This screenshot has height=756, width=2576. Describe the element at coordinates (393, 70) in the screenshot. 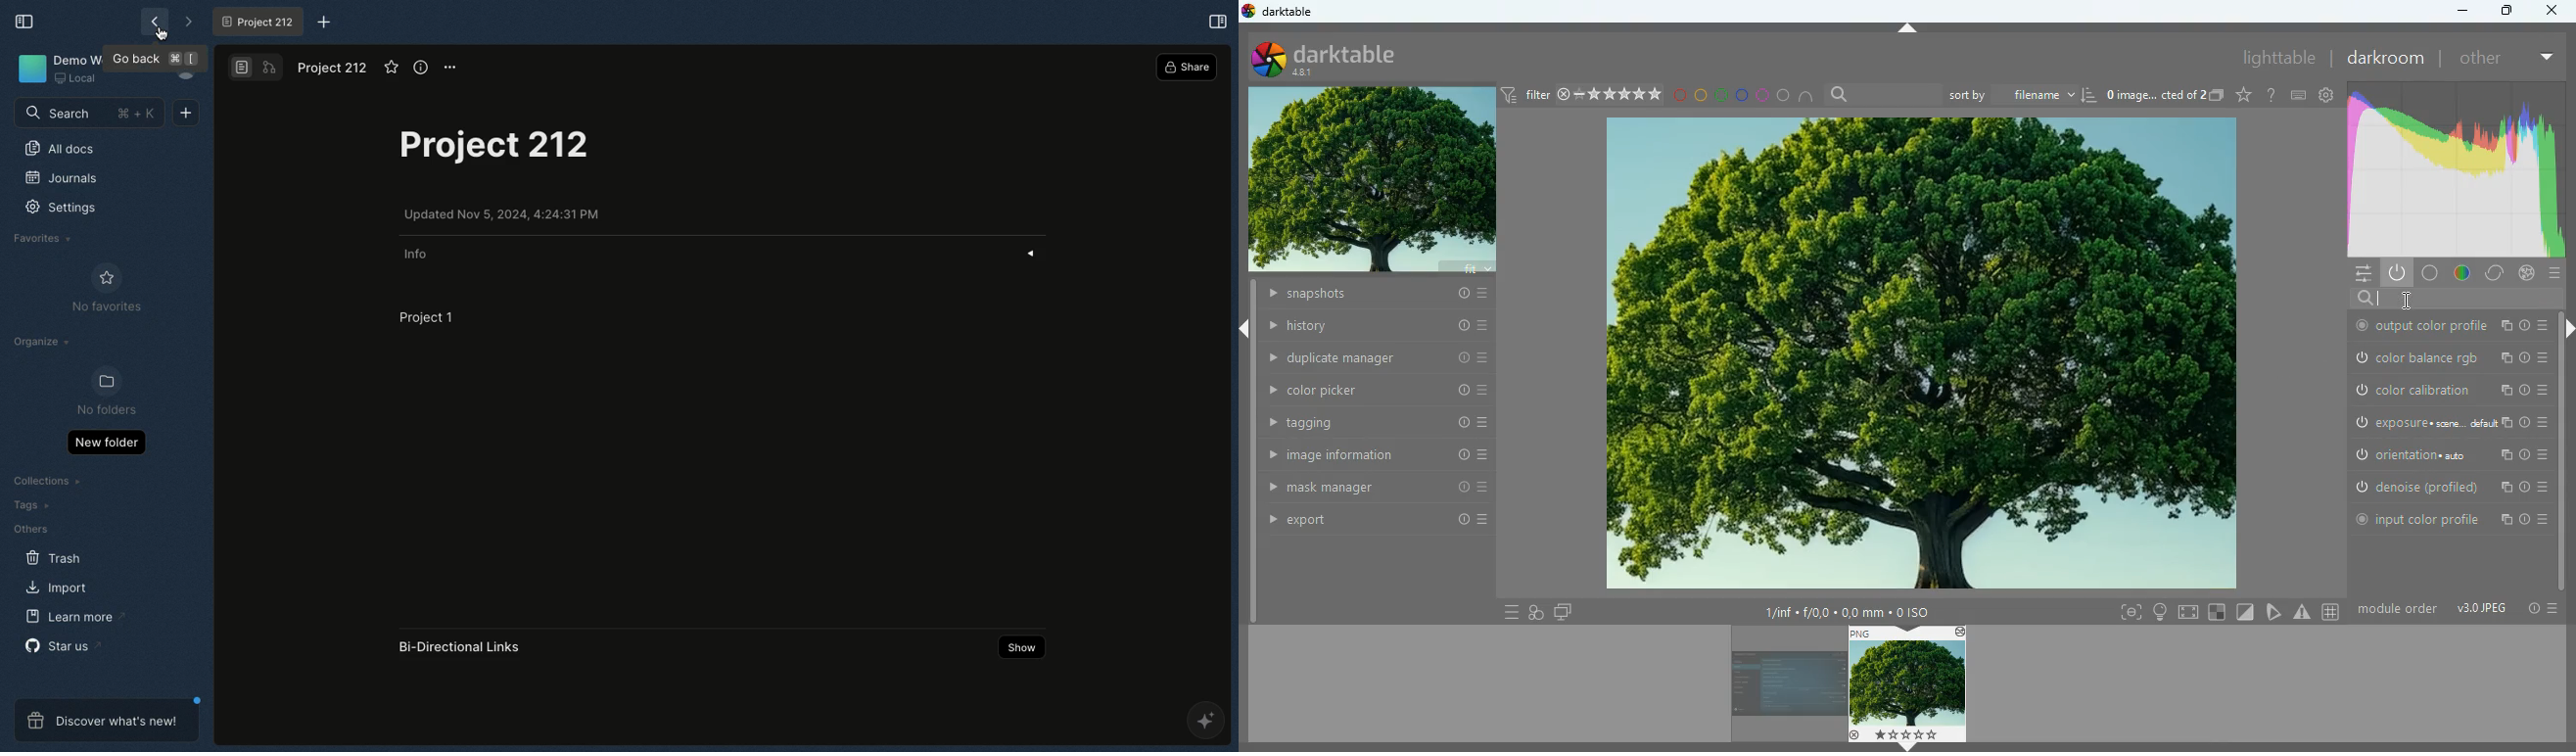

I see `Favourite` at that location.